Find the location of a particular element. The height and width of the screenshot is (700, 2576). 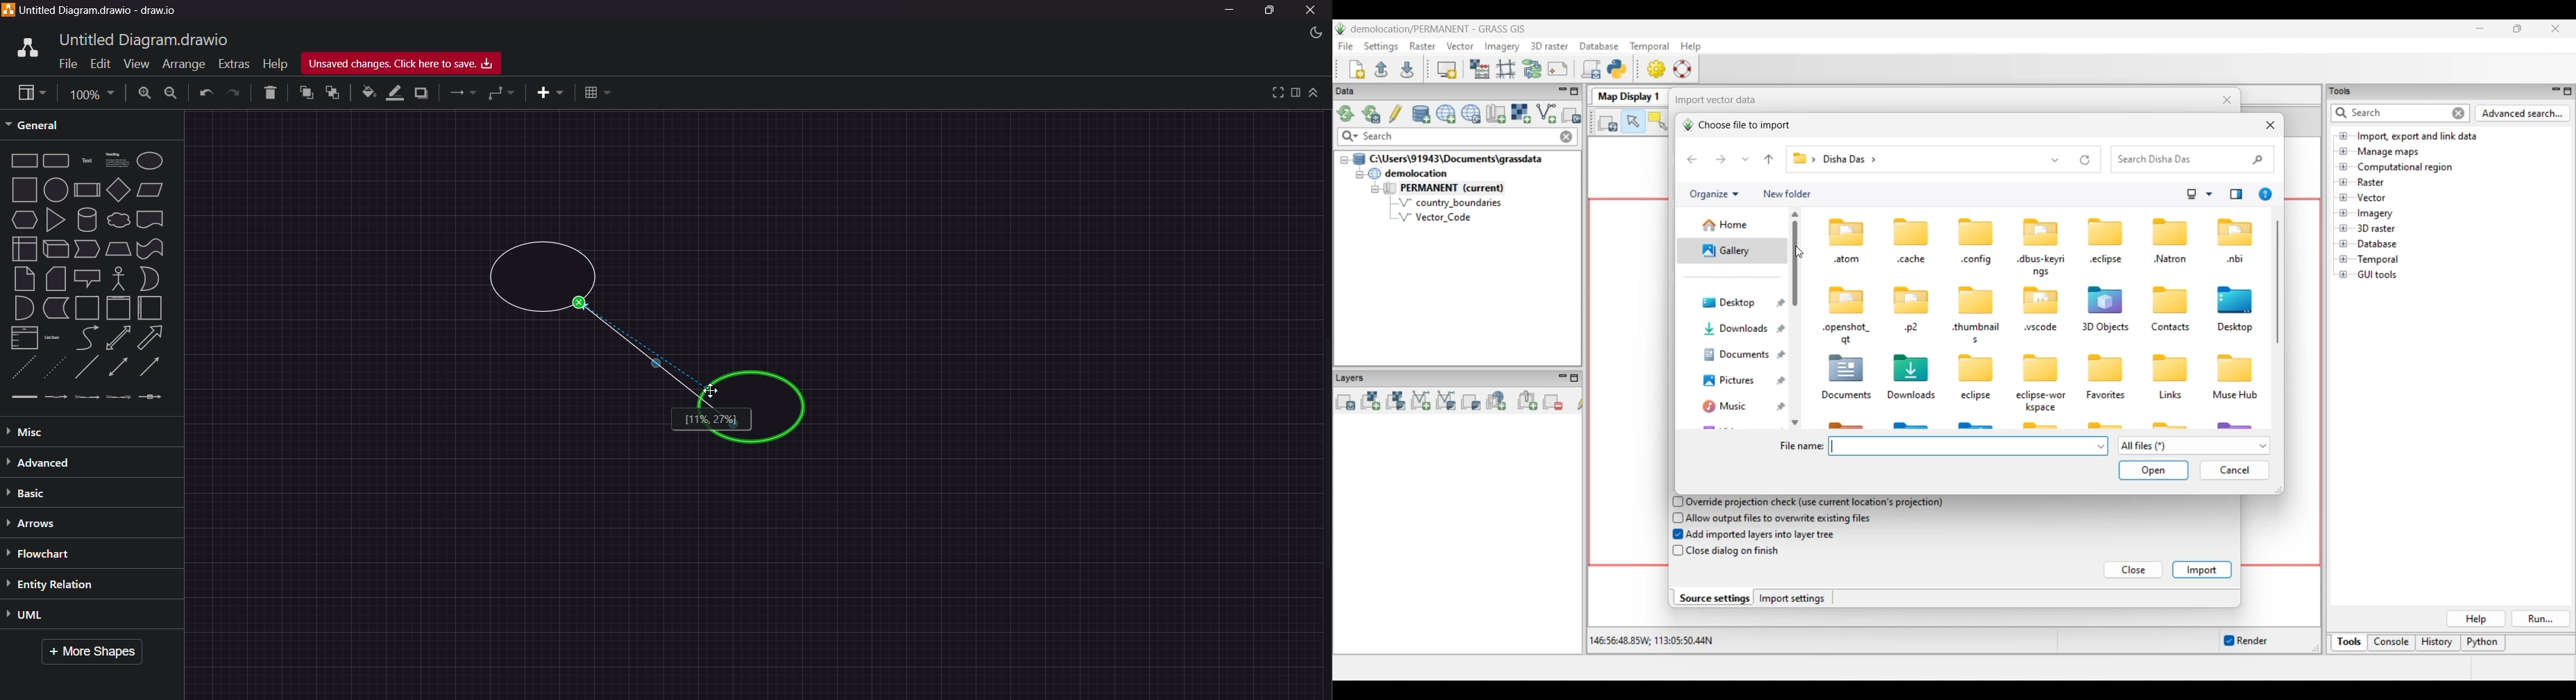

File is located at coordinates (65, 65).